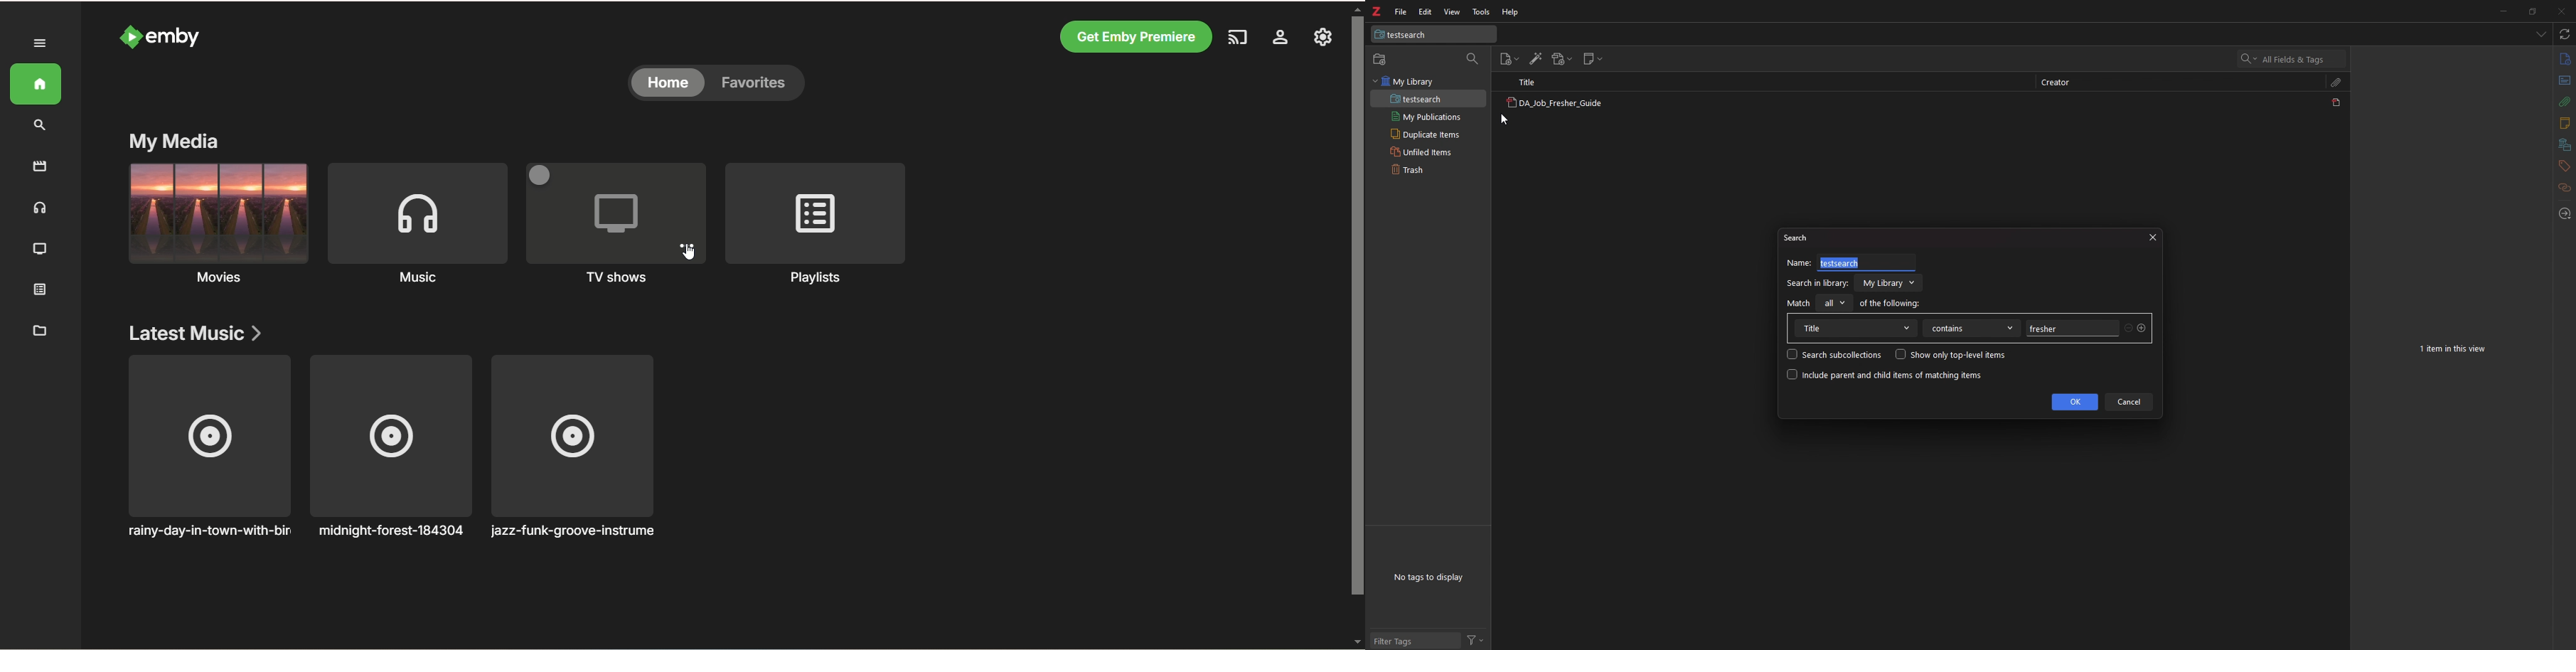 The image size is (2576, 672). Describe the element at coordinates (1867, 264) in the screenshot. I see `testsearch` at that location.